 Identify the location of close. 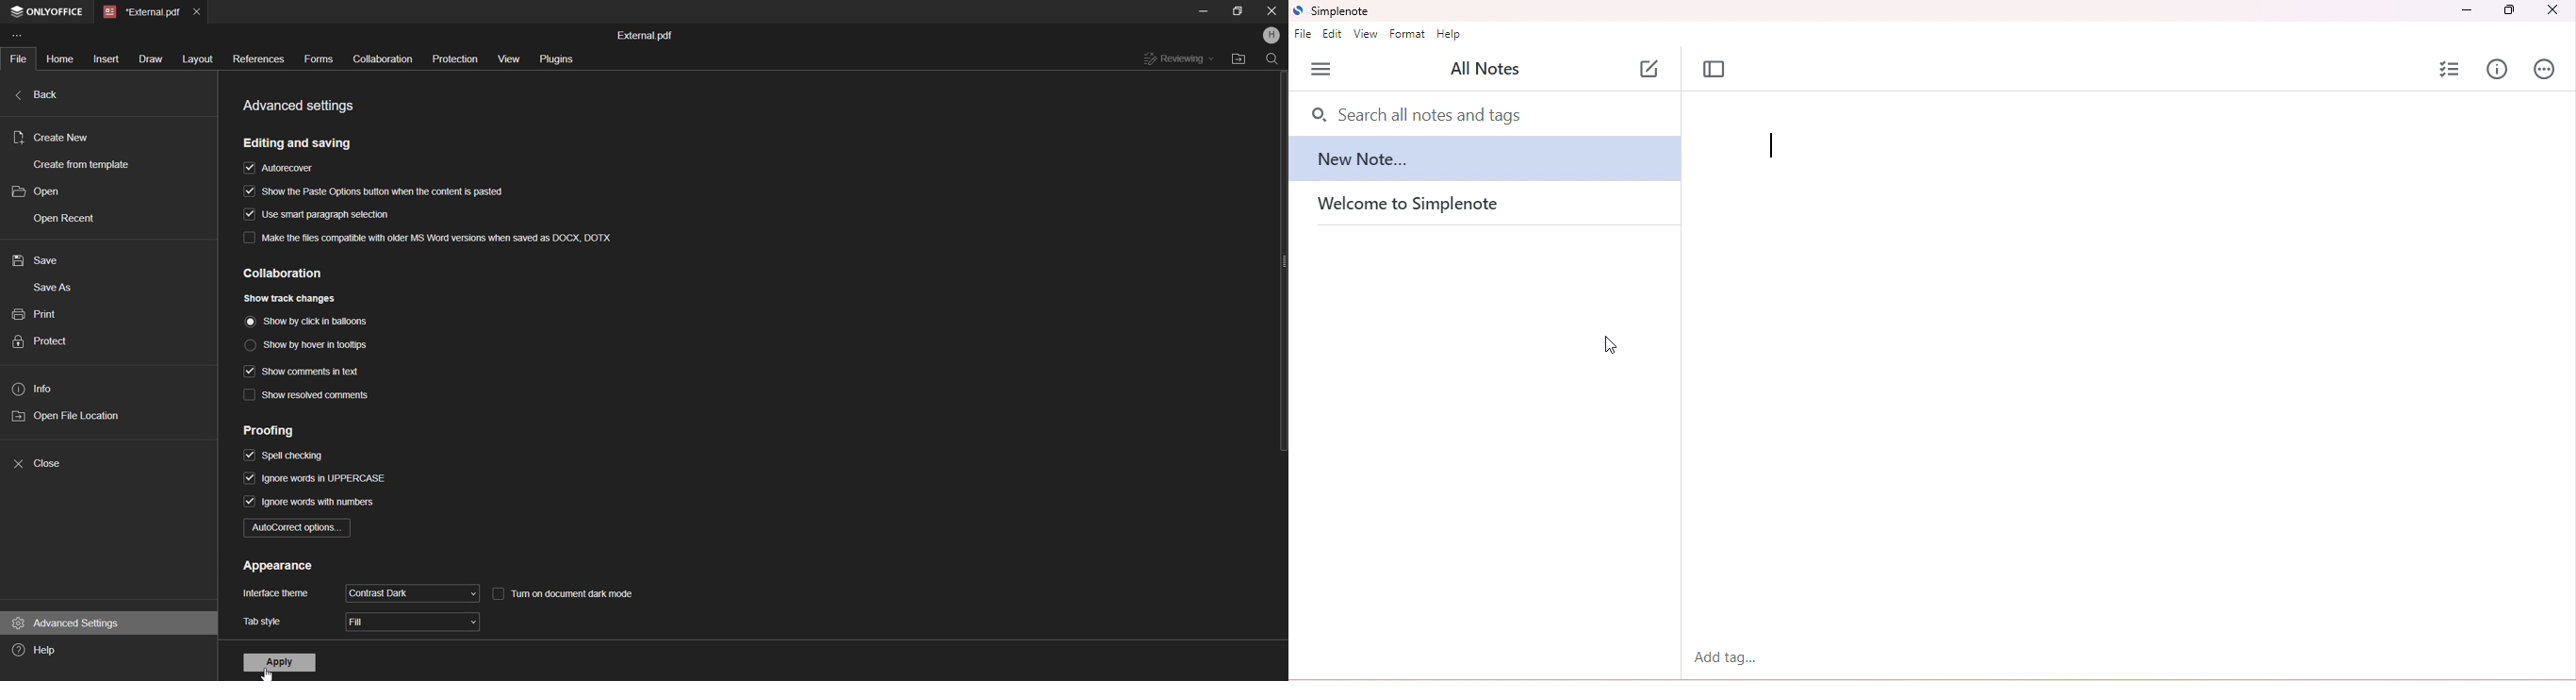
(48, 461).